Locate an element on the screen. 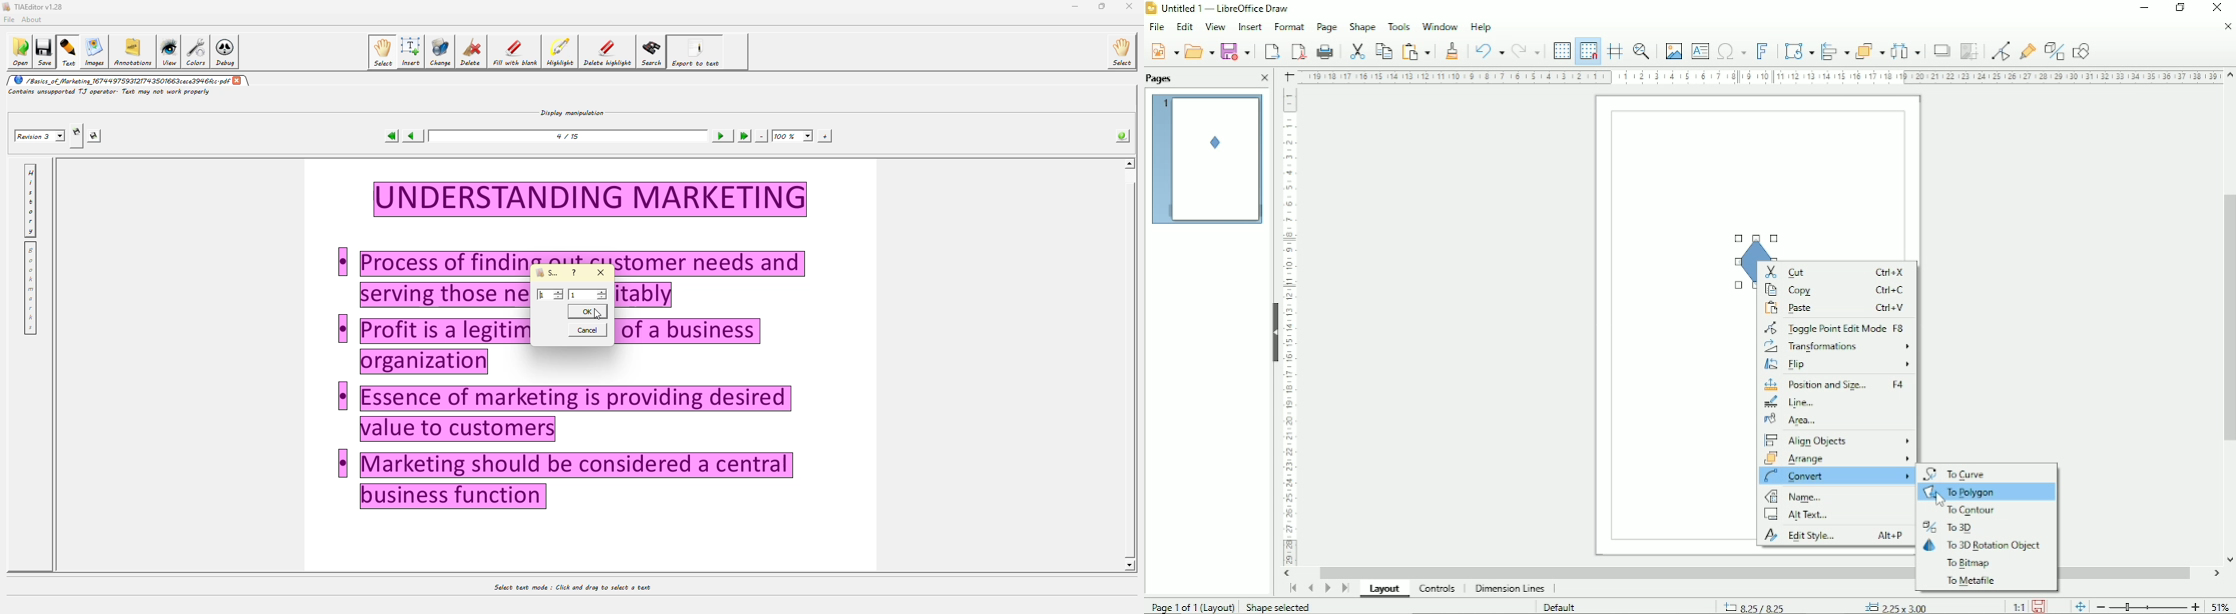  Flip is located at coordinates (1836, 367).